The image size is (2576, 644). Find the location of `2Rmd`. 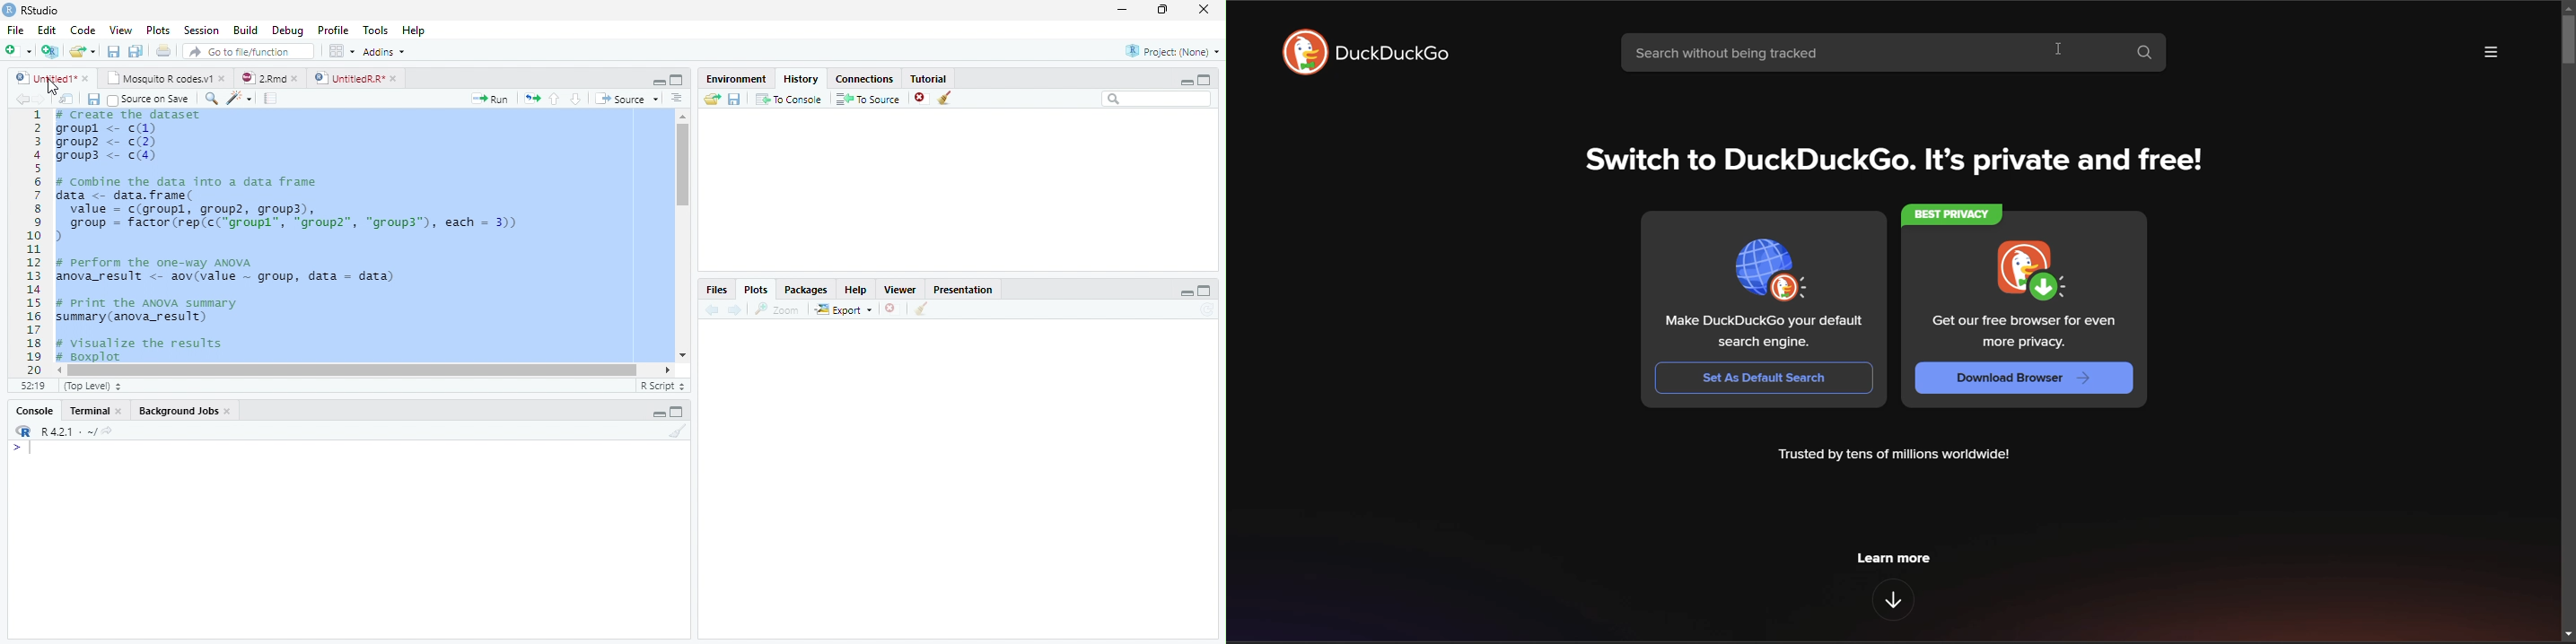

2Rmd is located at coordinates (268, 76).